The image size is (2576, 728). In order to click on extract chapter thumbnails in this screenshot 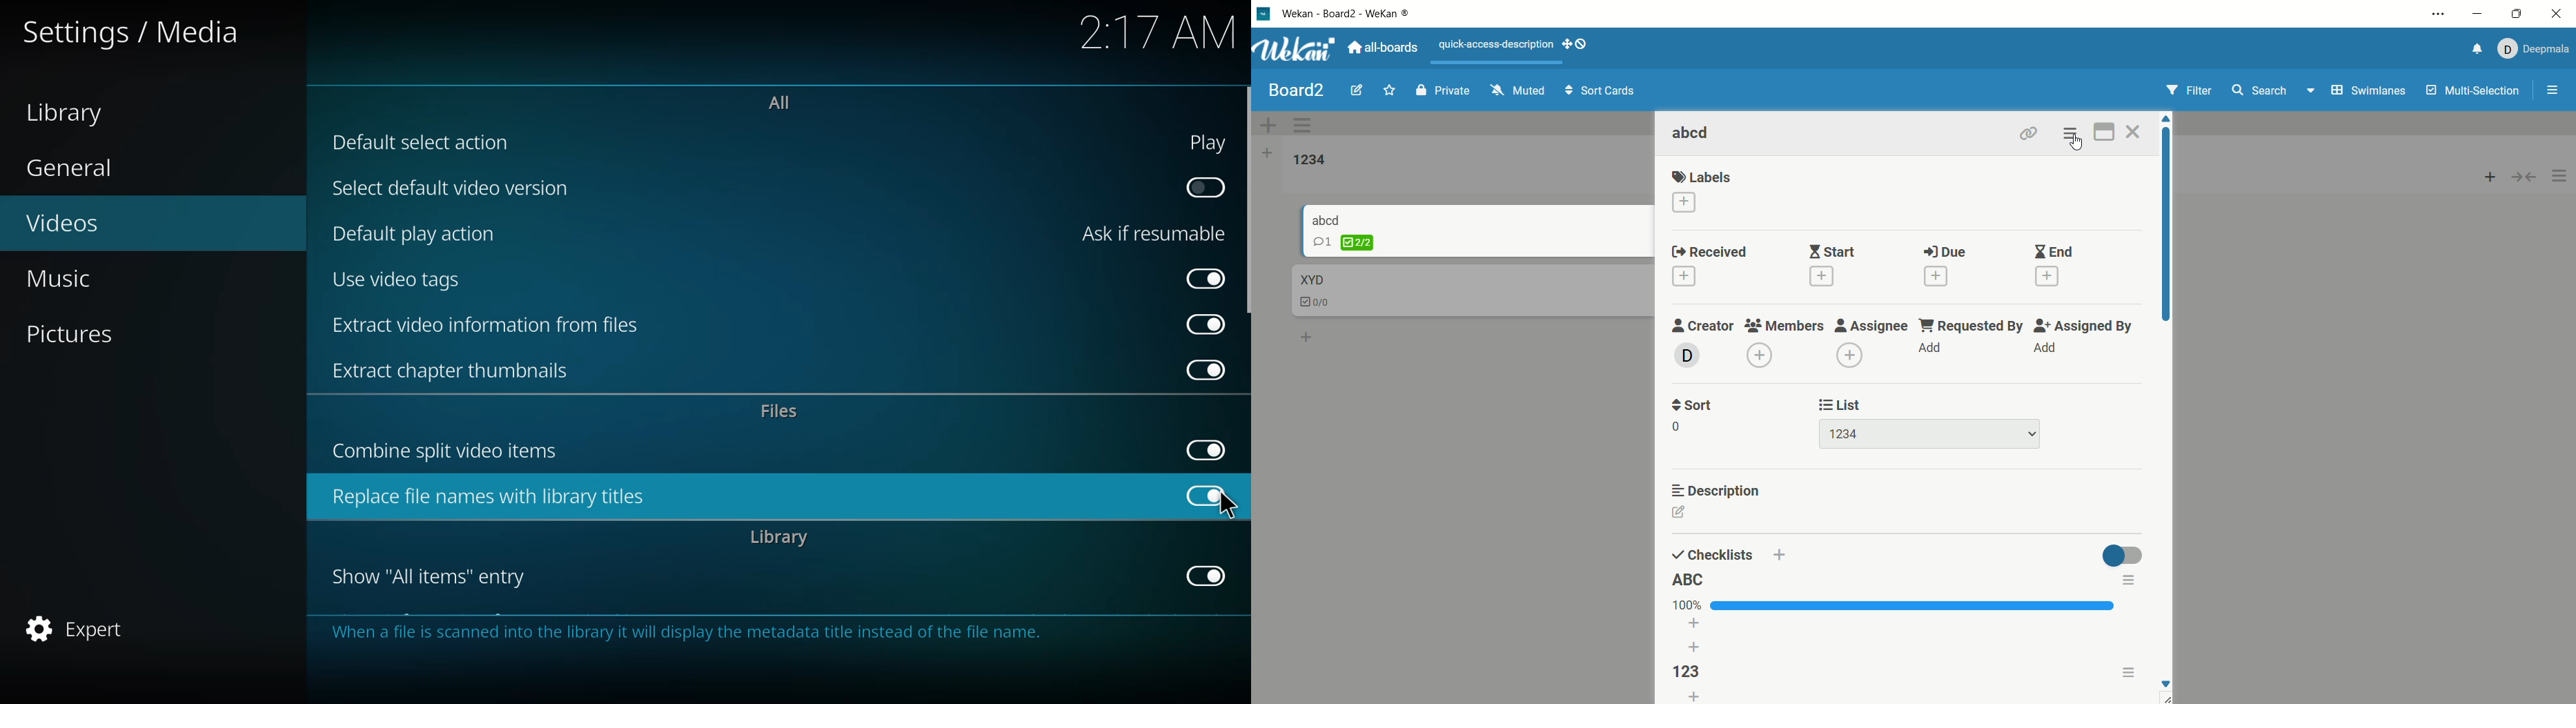, I will do `click(456, 369)`.